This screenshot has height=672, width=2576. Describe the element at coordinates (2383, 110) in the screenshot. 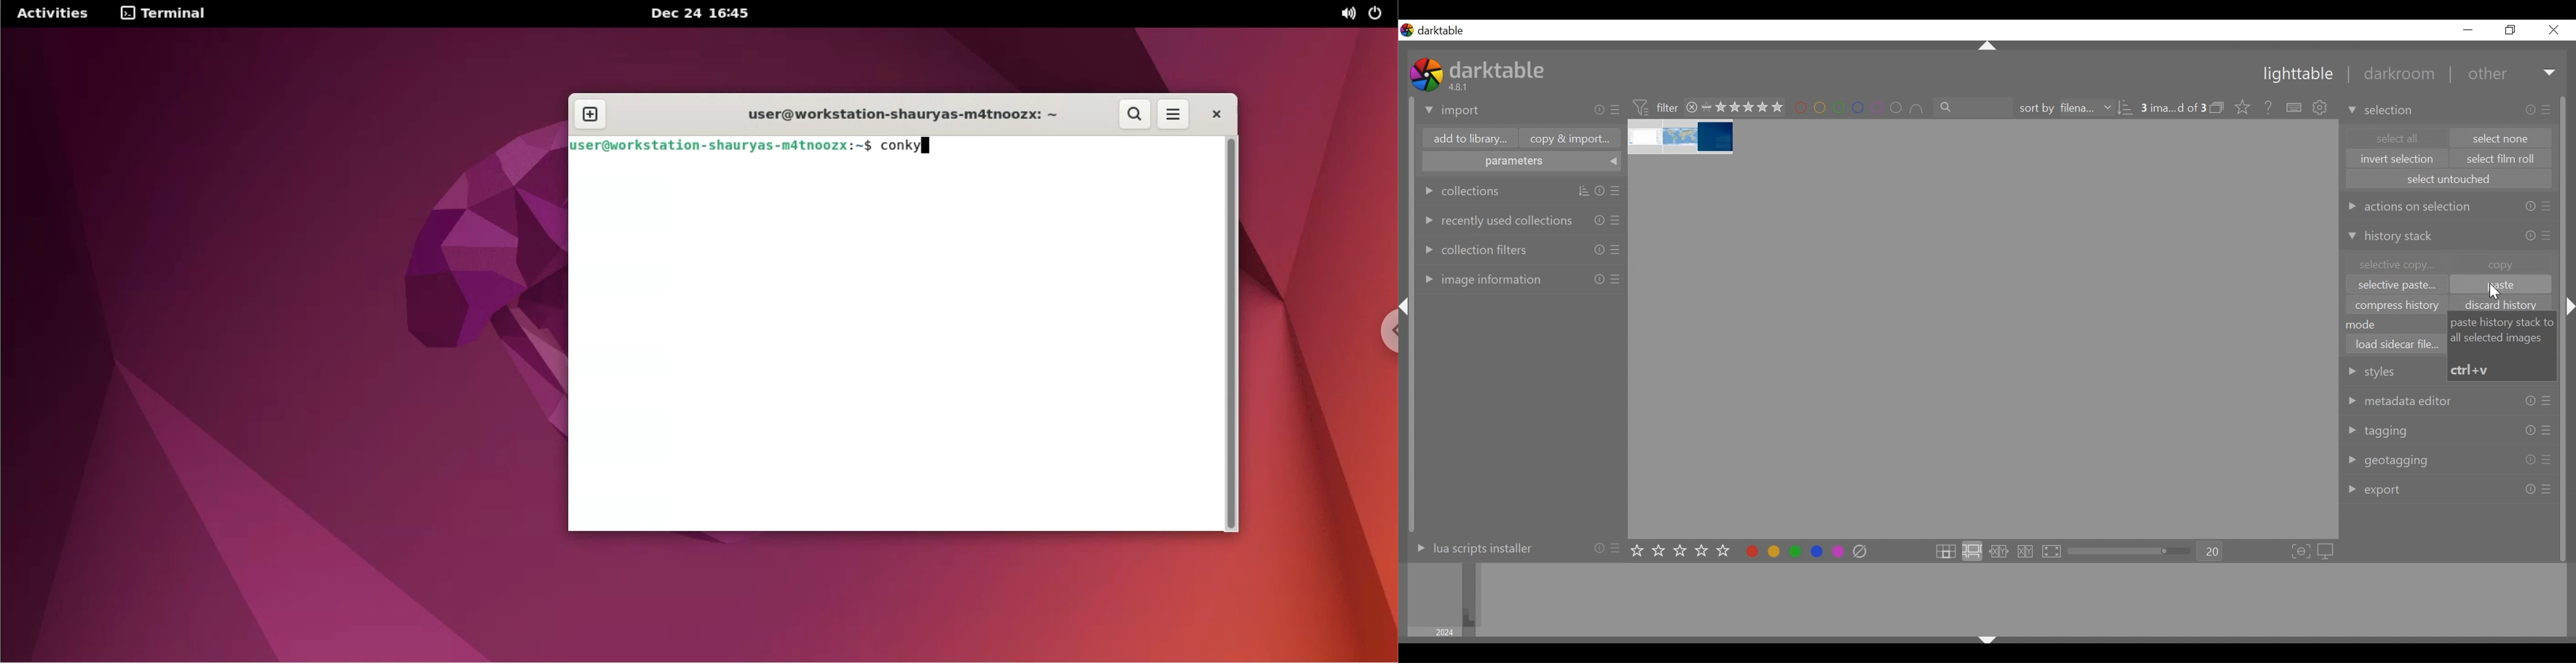

I see `selection` at that location.